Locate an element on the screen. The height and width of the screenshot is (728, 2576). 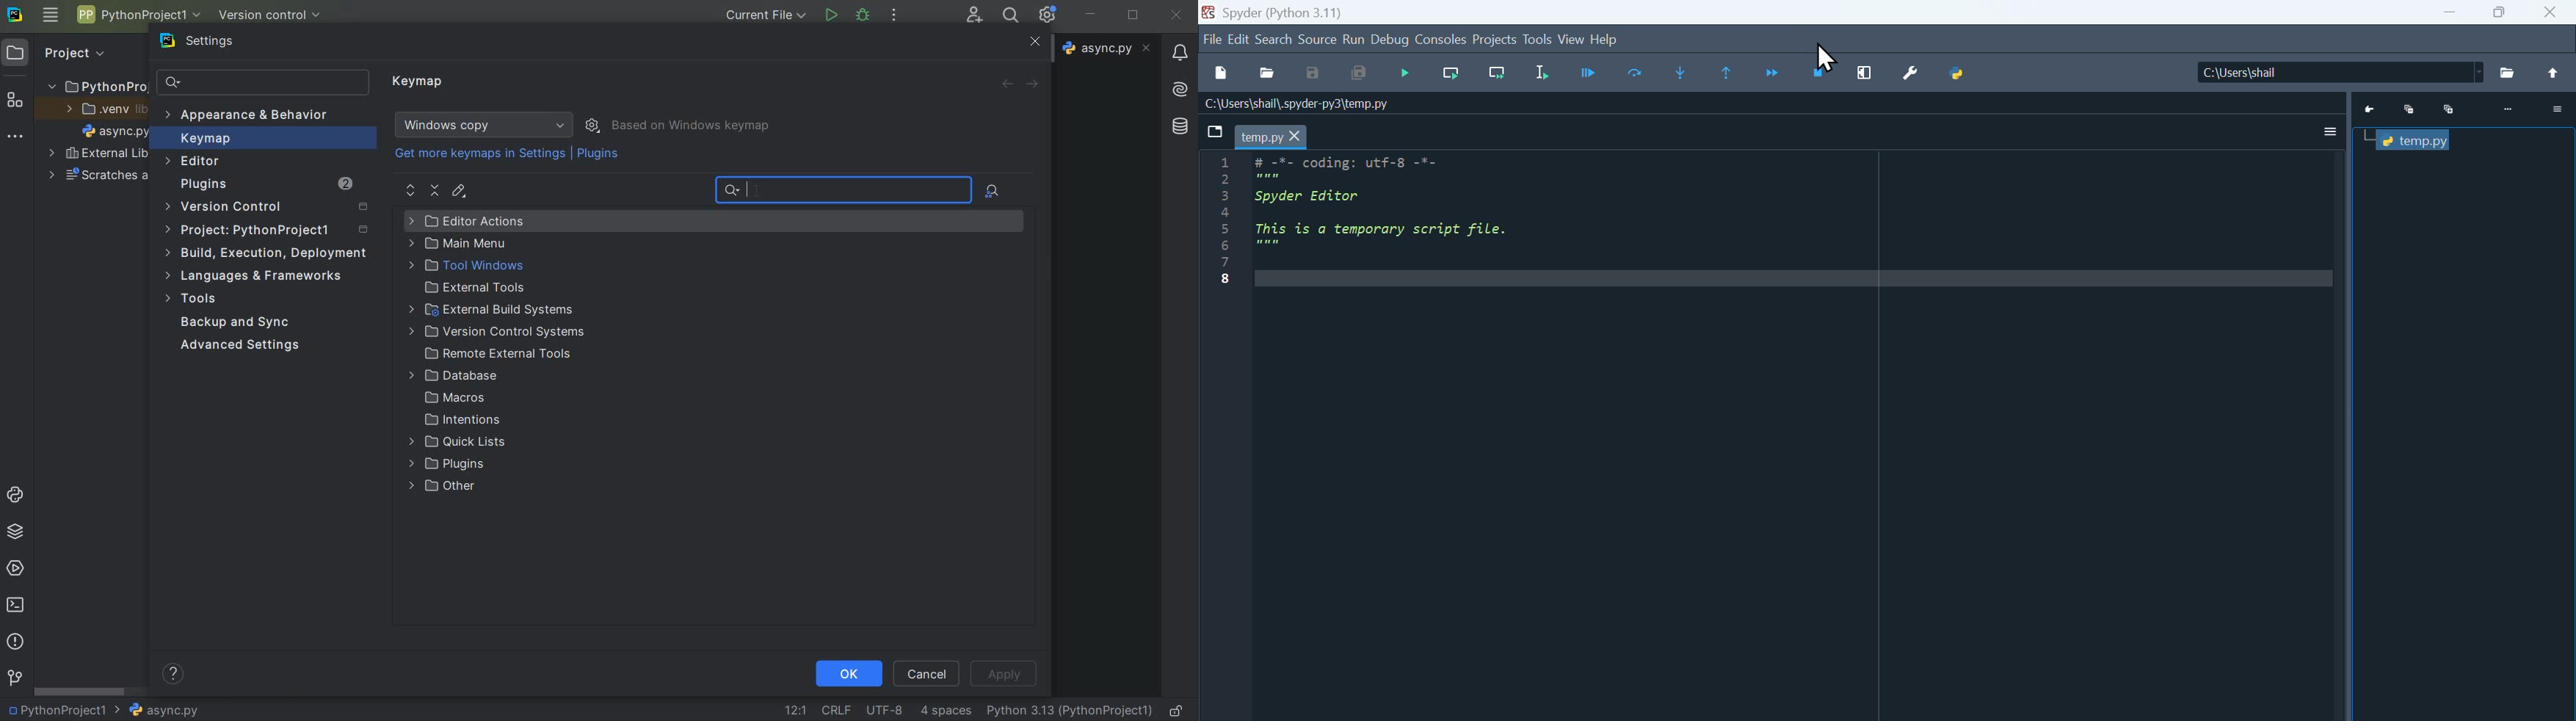
Up to is located at coordinates (2557, 73).